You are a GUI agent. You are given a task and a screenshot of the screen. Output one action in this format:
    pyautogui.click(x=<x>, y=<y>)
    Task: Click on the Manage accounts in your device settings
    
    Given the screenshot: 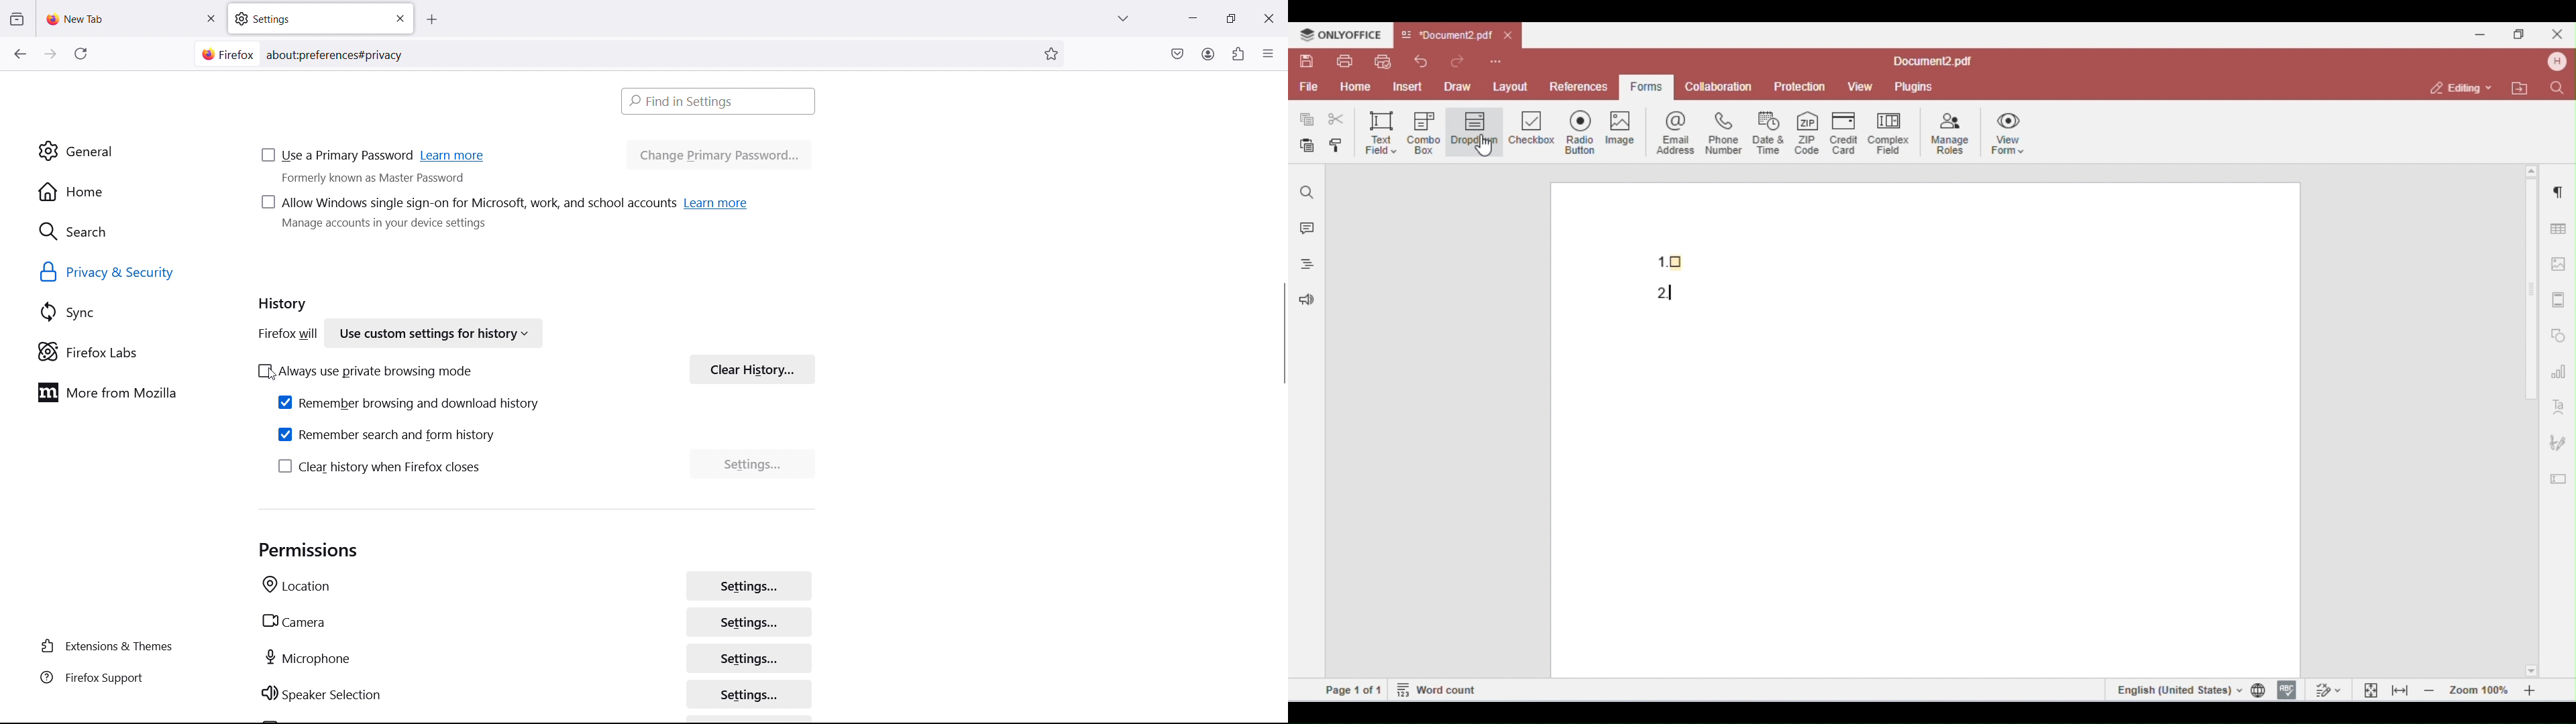 What is the action you would take?
    pyautogui.click(x=388, y=229)
    